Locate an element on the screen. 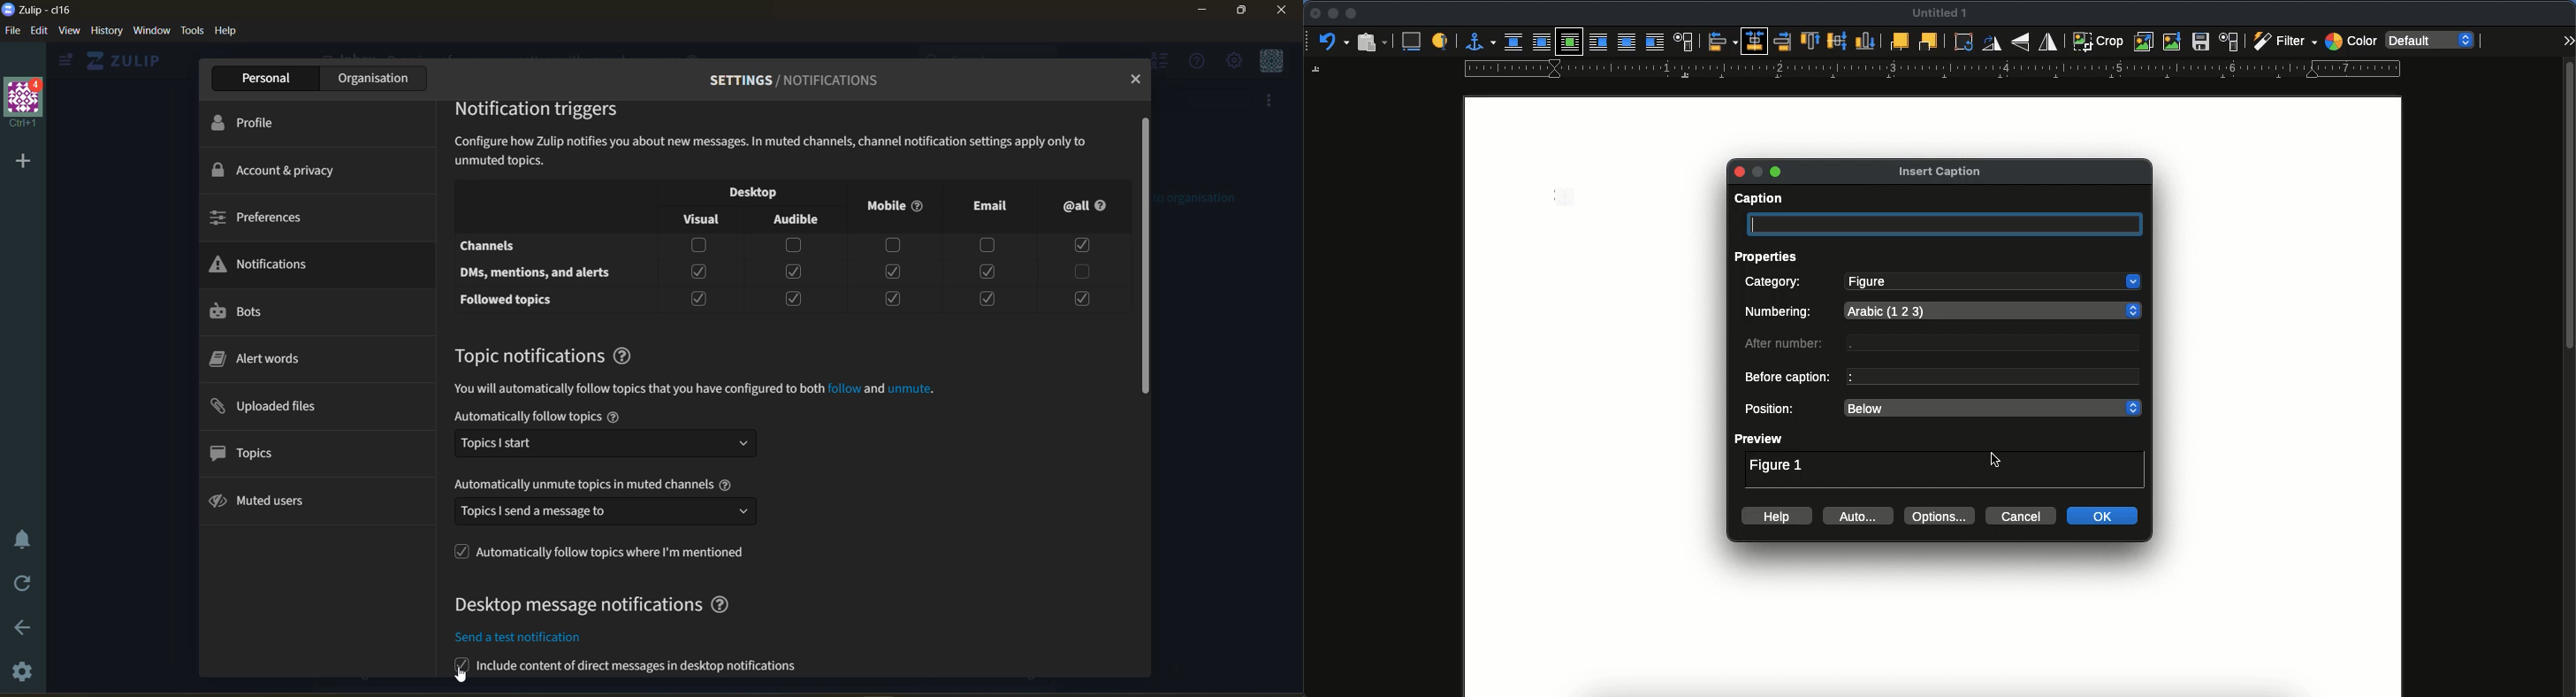 The width and height of the screenshot is (2576, 700). Untiled 1 - name is located at coordinates (1942, 12).